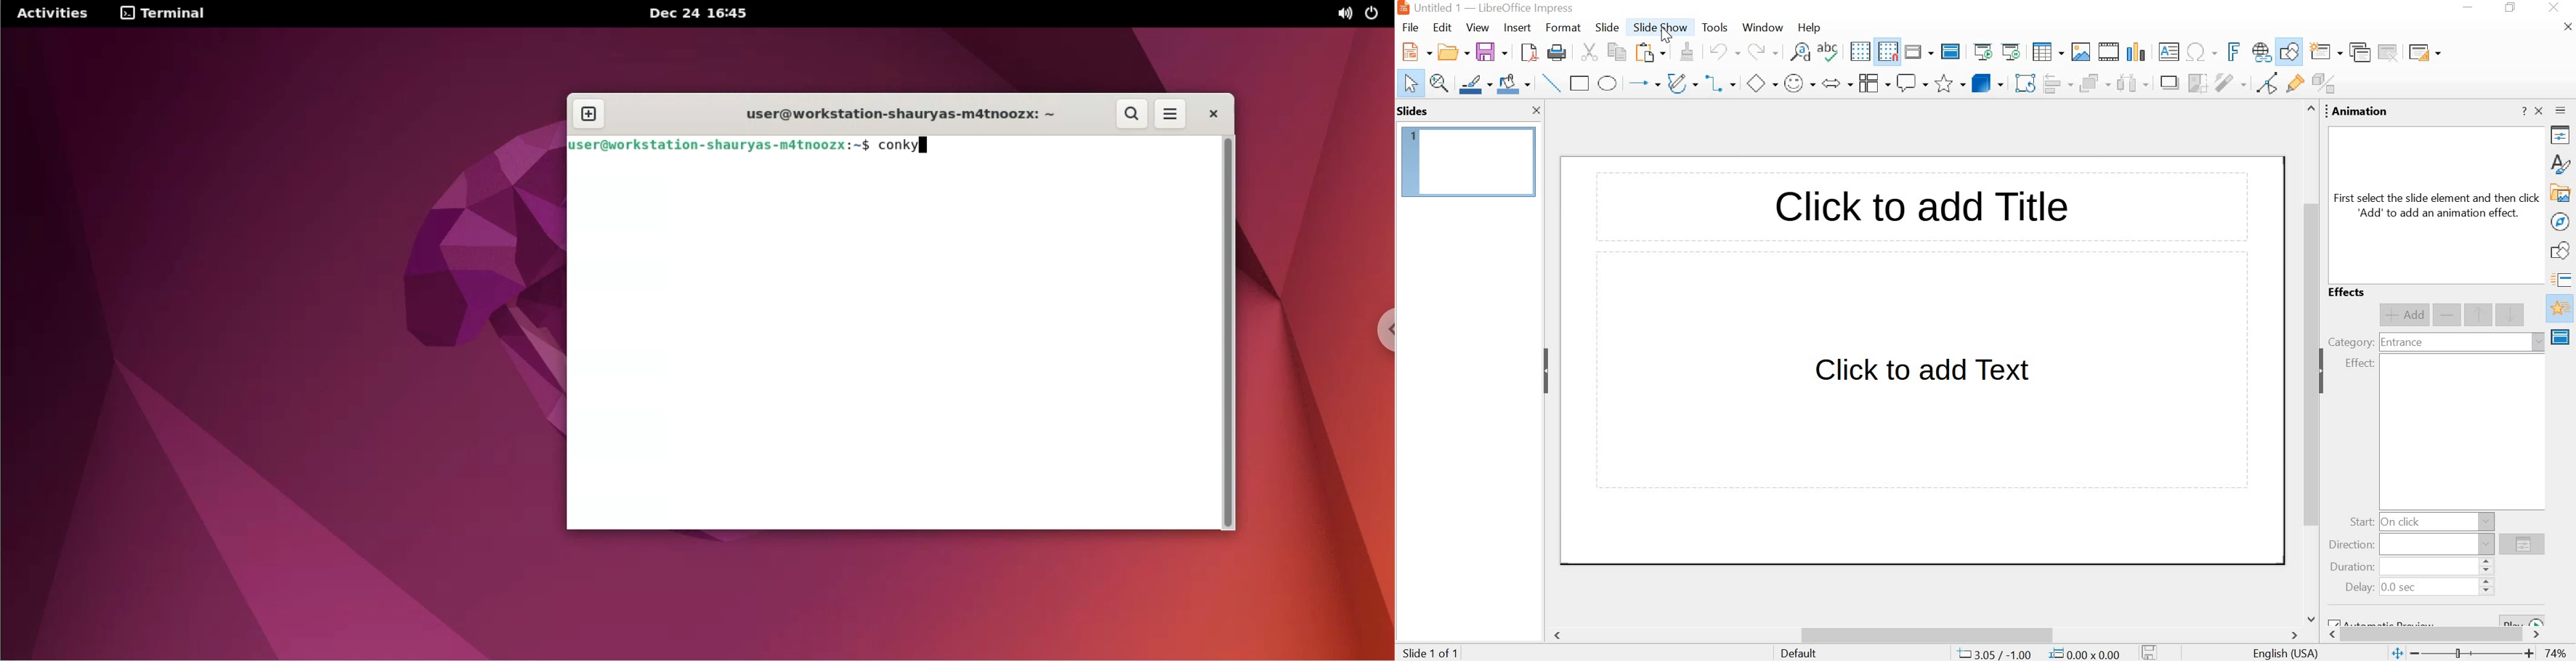 This screenshot has width=2576, height=672. I want to click on zoom in, so click(2530, 655).